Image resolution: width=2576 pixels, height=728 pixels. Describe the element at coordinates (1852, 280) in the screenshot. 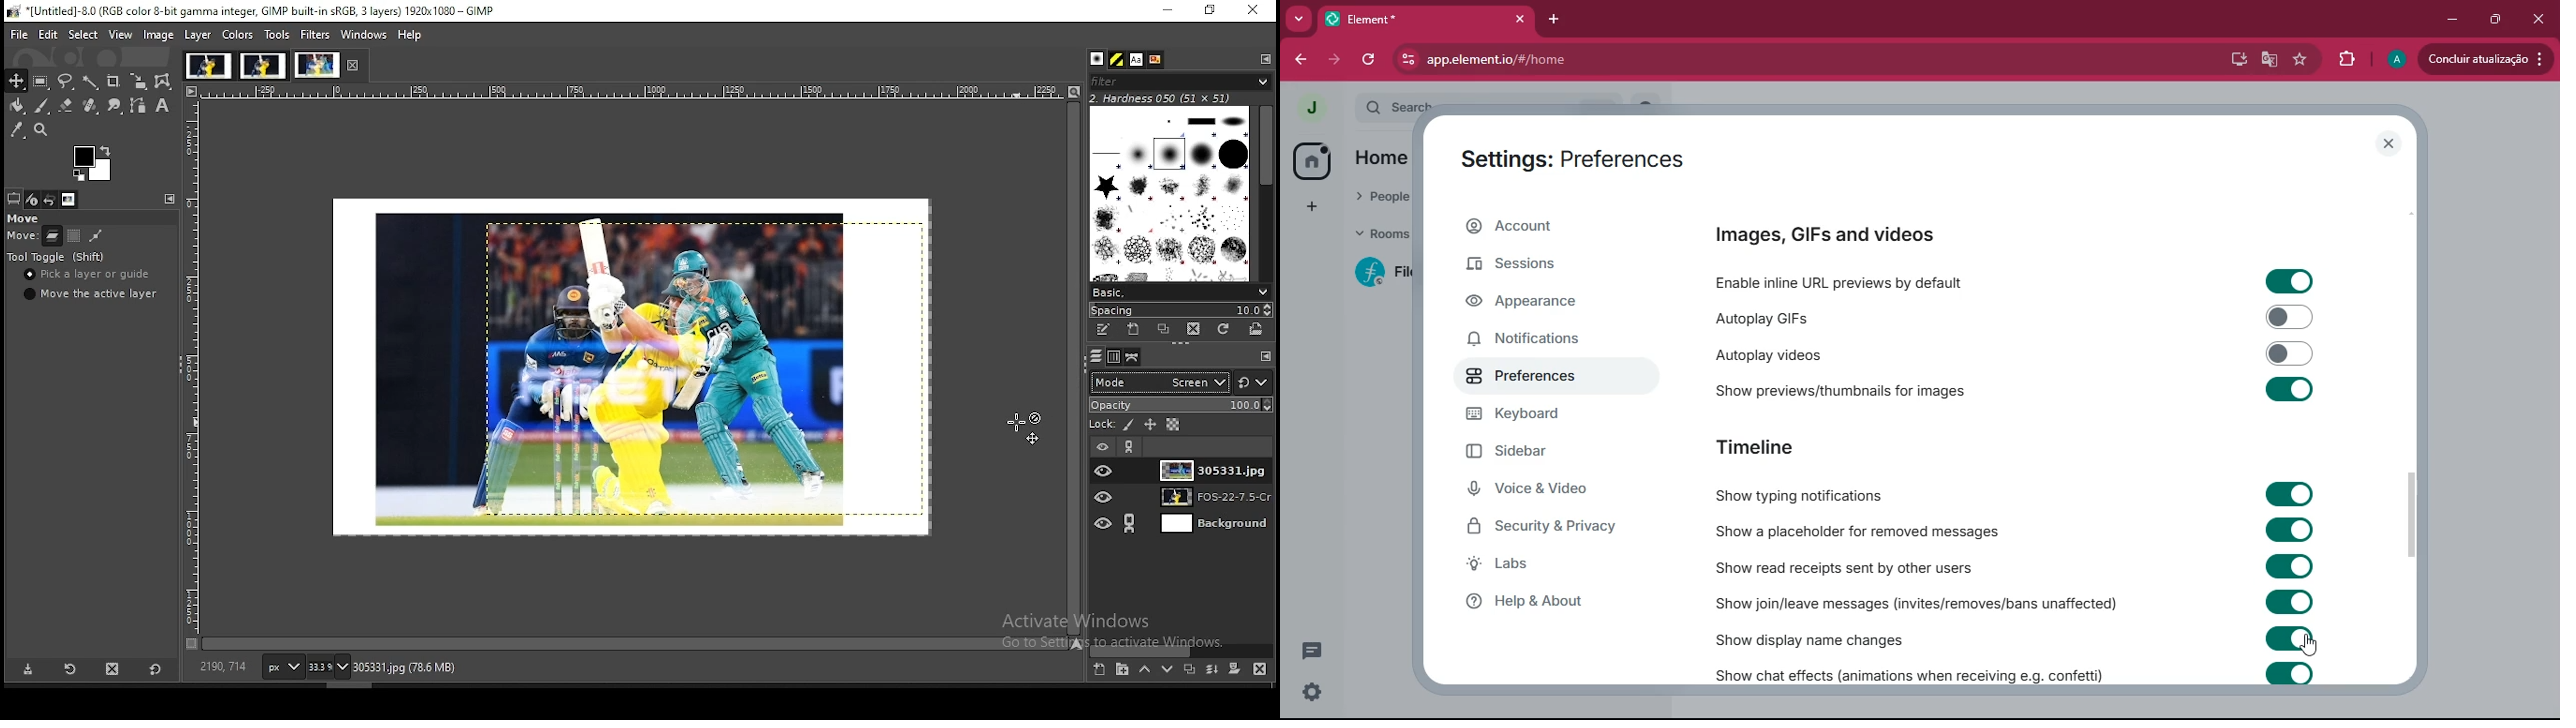

I see `enable inline URL previews by default` at that location.